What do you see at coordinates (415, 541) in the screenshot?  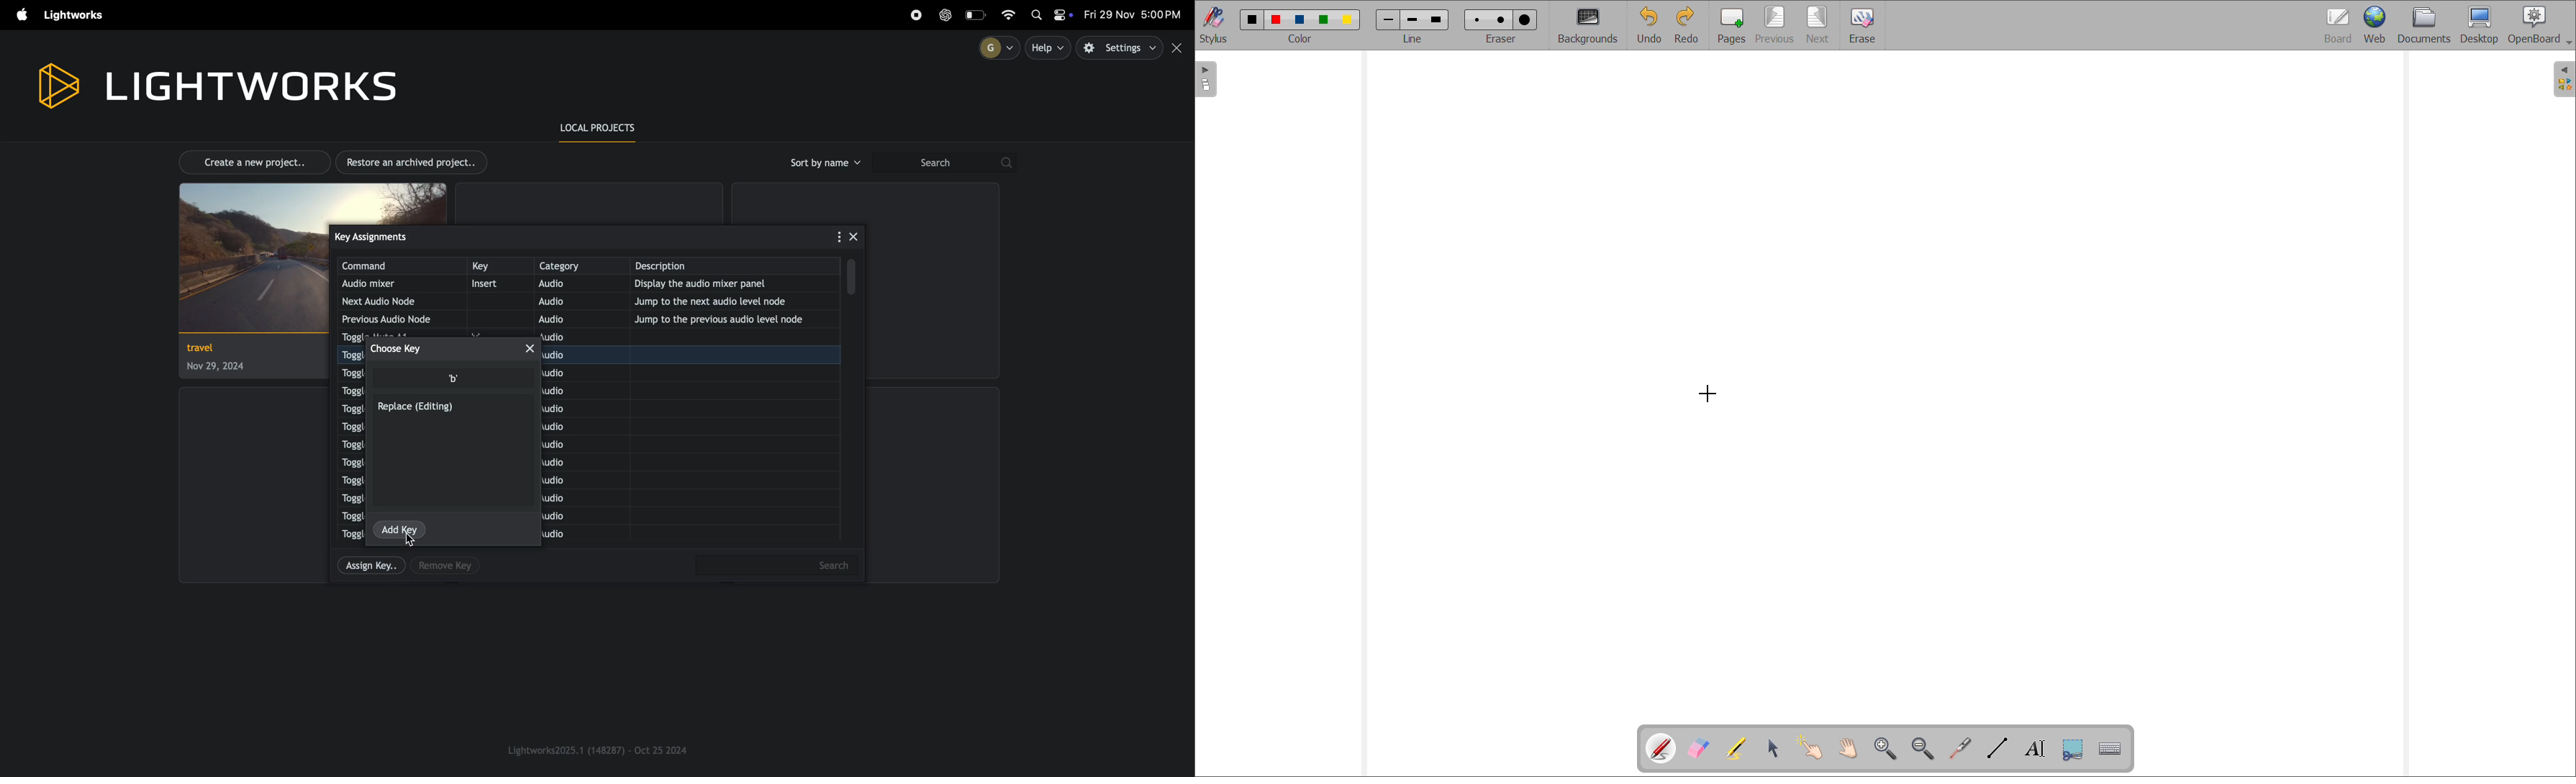 I see `cursor` at bounding box center [415, 541].